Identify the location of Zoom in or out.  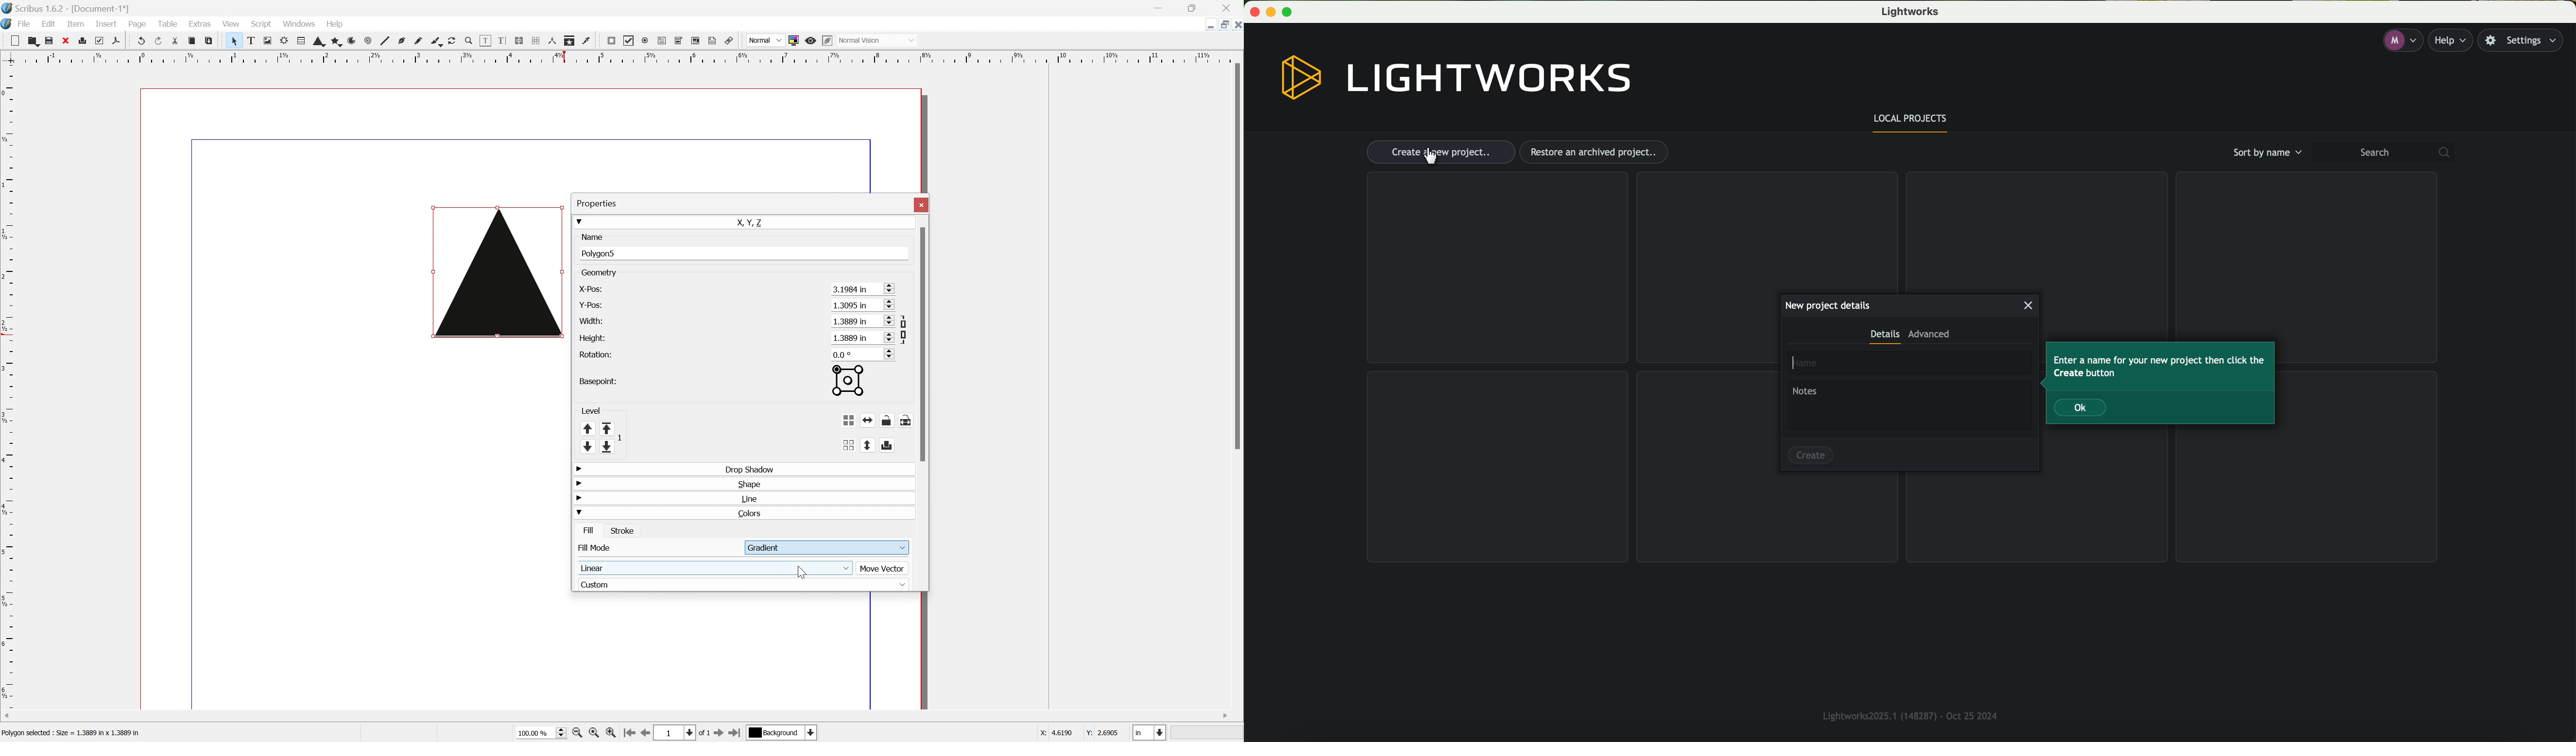
(467, 40).